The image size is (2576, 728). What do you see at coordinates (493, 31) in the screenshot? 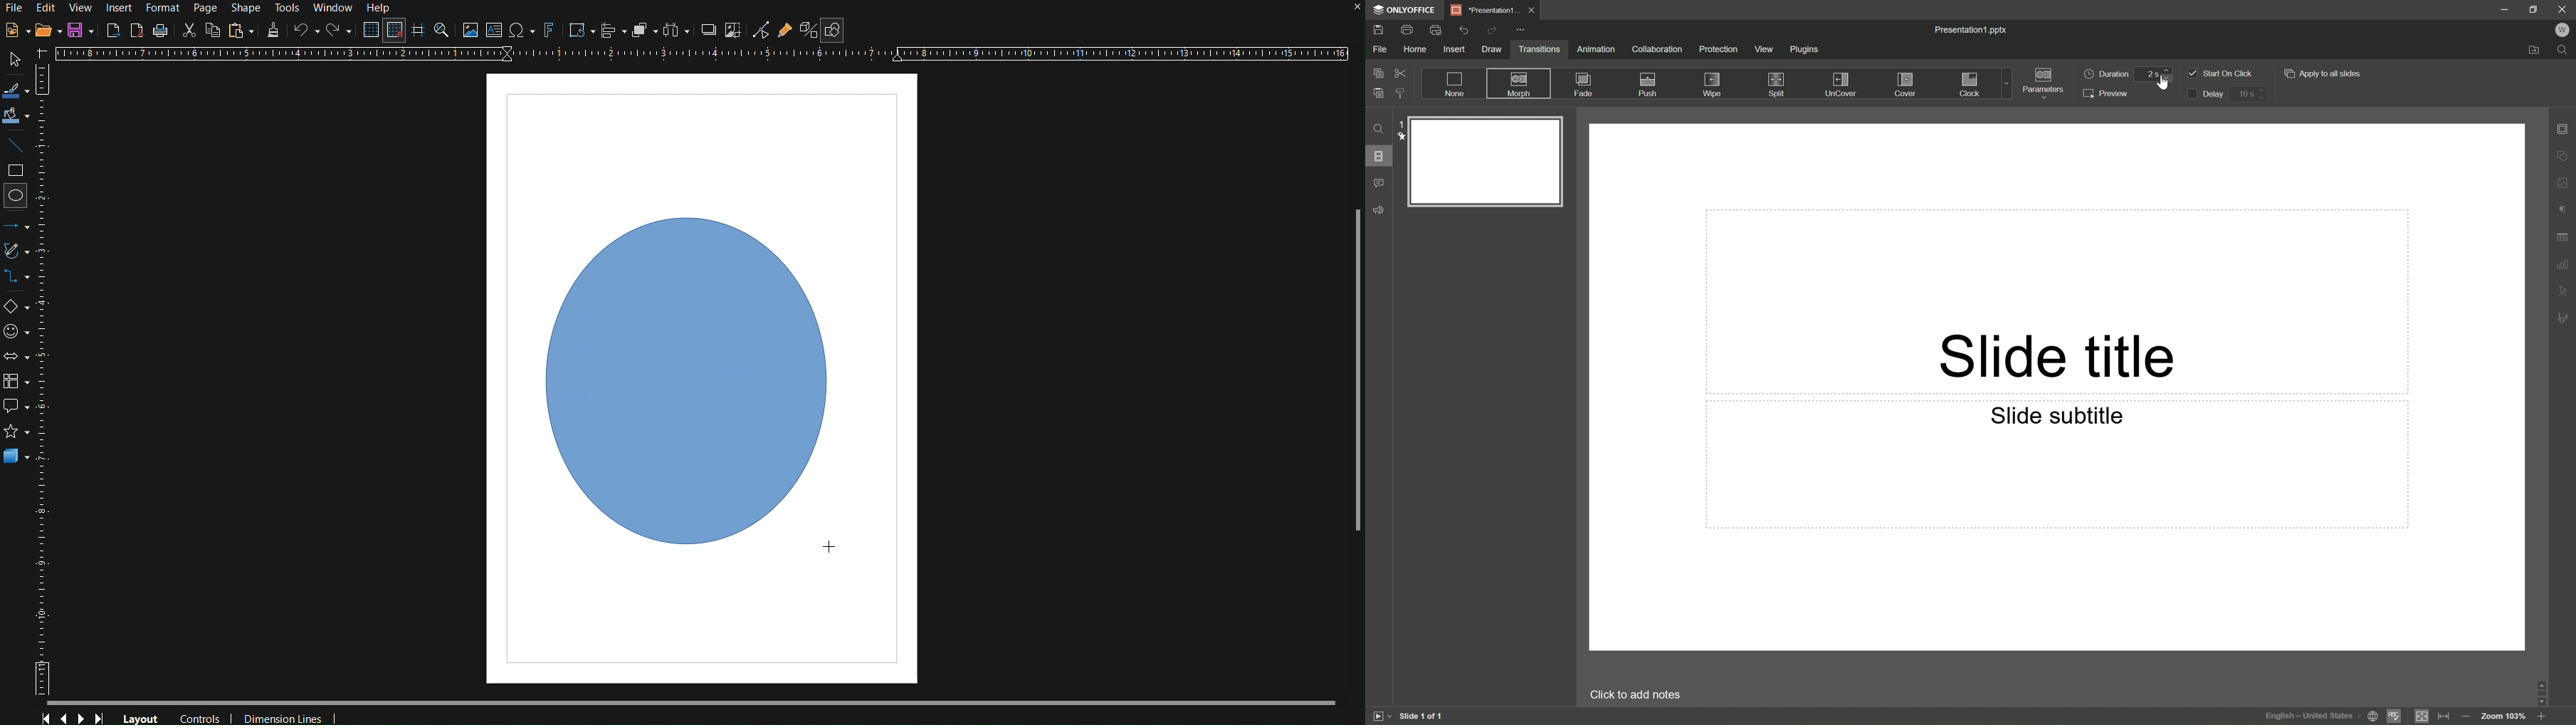
I see `Insert Texbox` at bounding box center [493, 31].